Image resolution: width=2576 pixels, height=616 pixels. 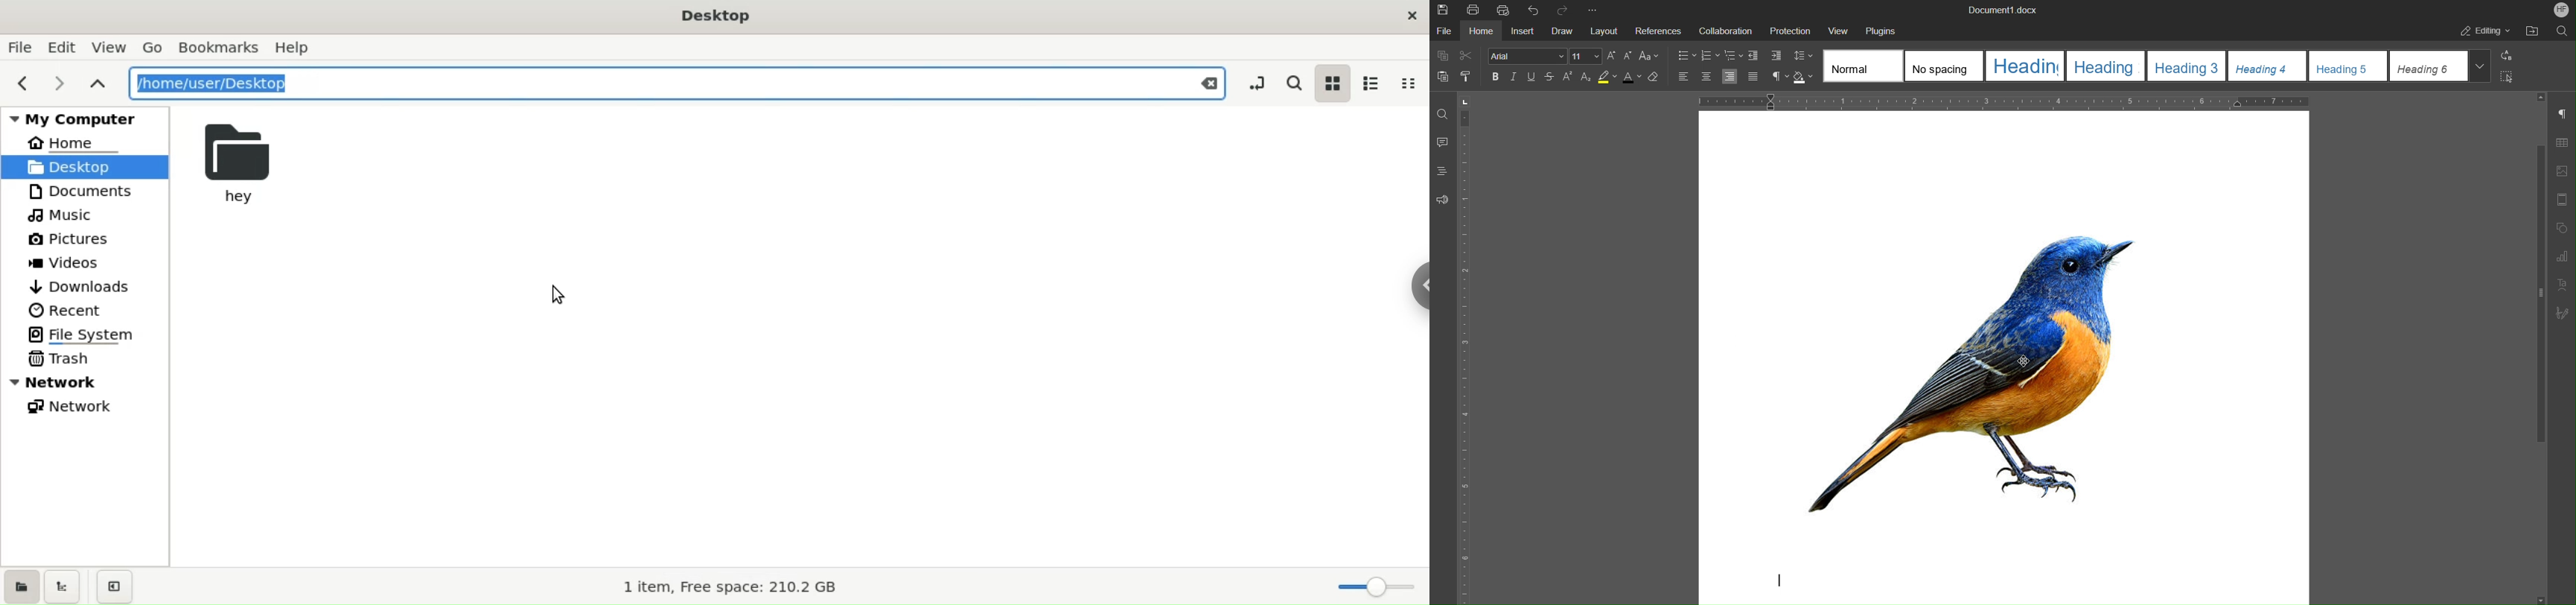 I want to click on Draw, so click(x=1562, y=30).